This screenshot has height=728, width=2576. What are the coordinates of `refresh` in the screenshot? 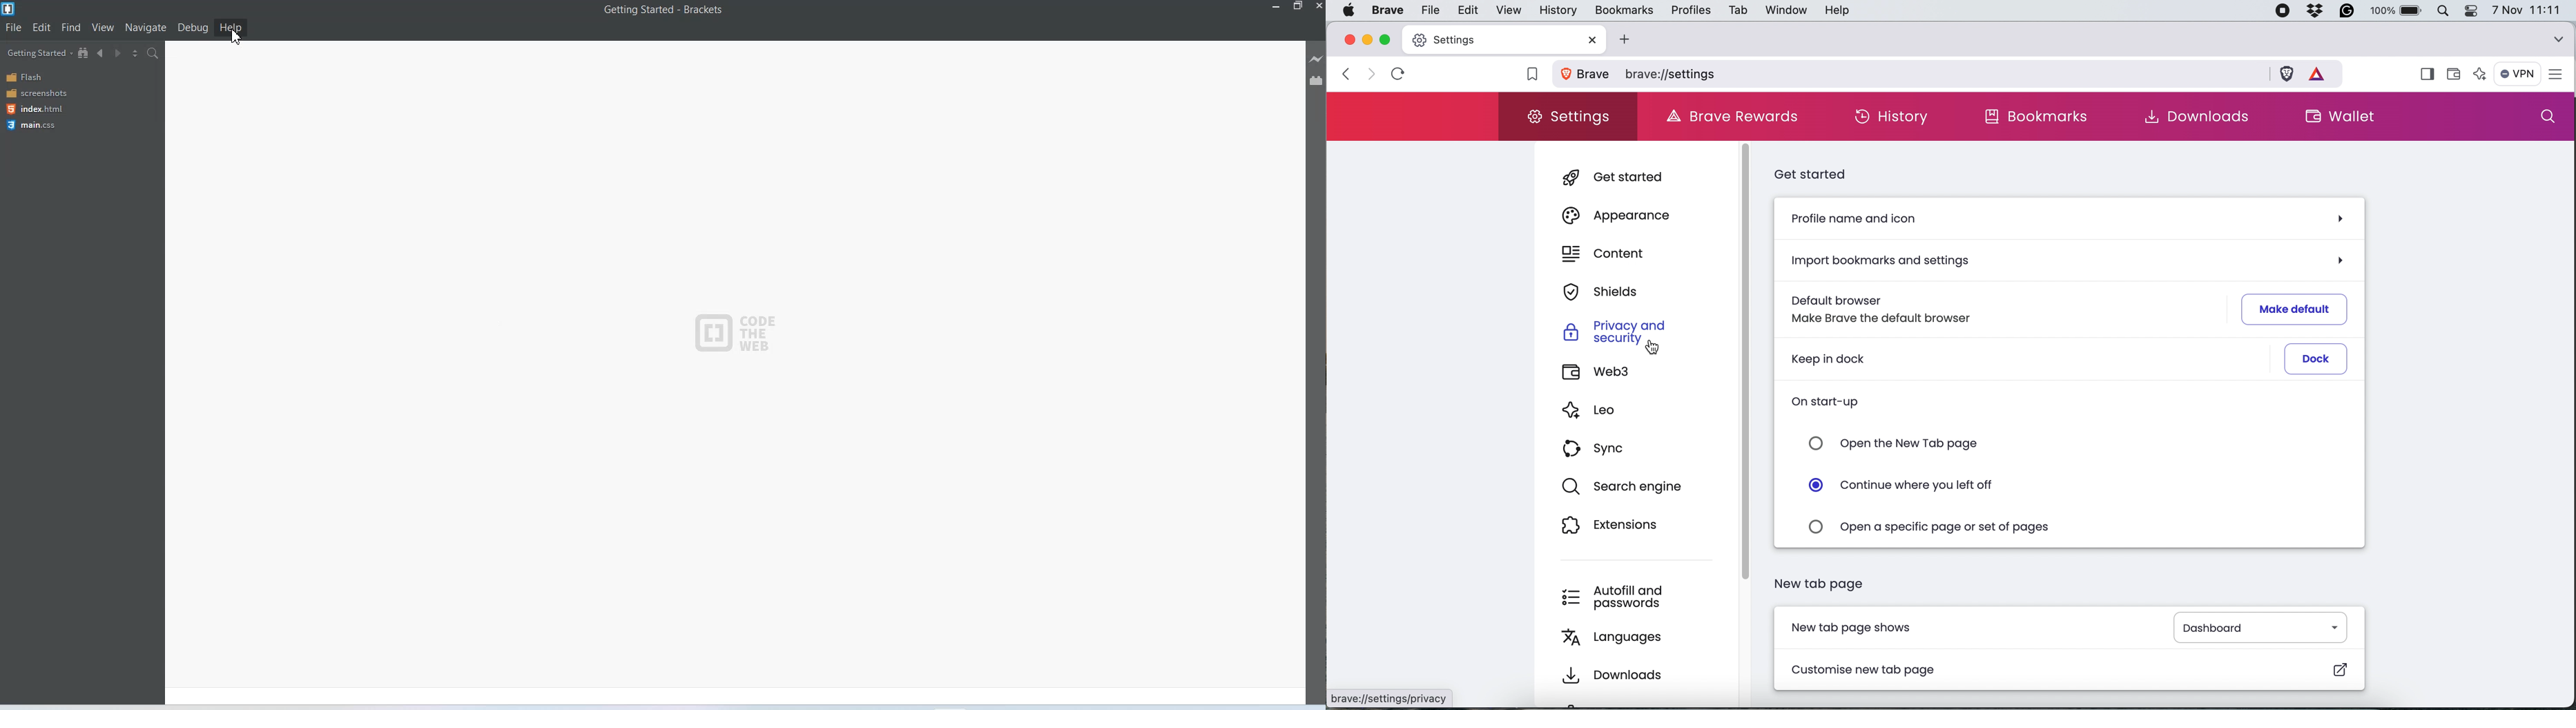 It's located at (1399, 73).